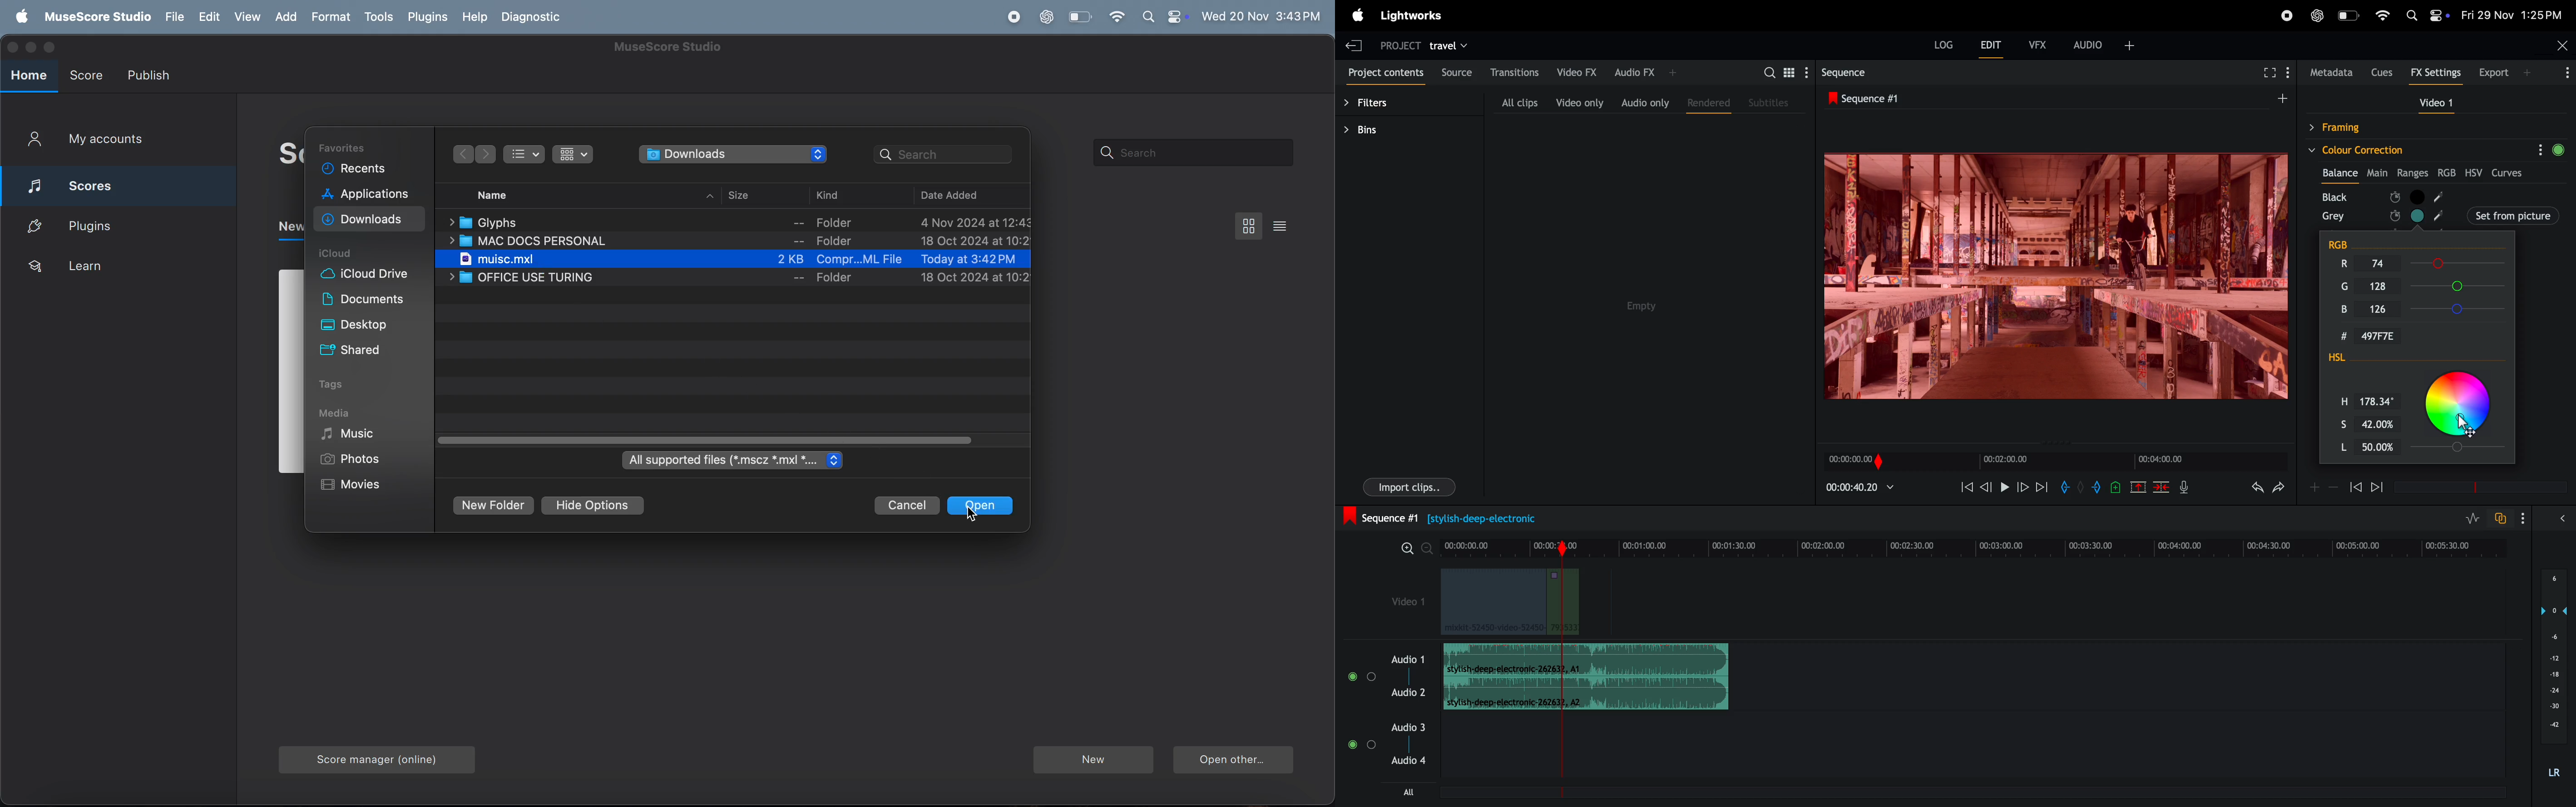  I want to click on wifi, so click(1117, 17).